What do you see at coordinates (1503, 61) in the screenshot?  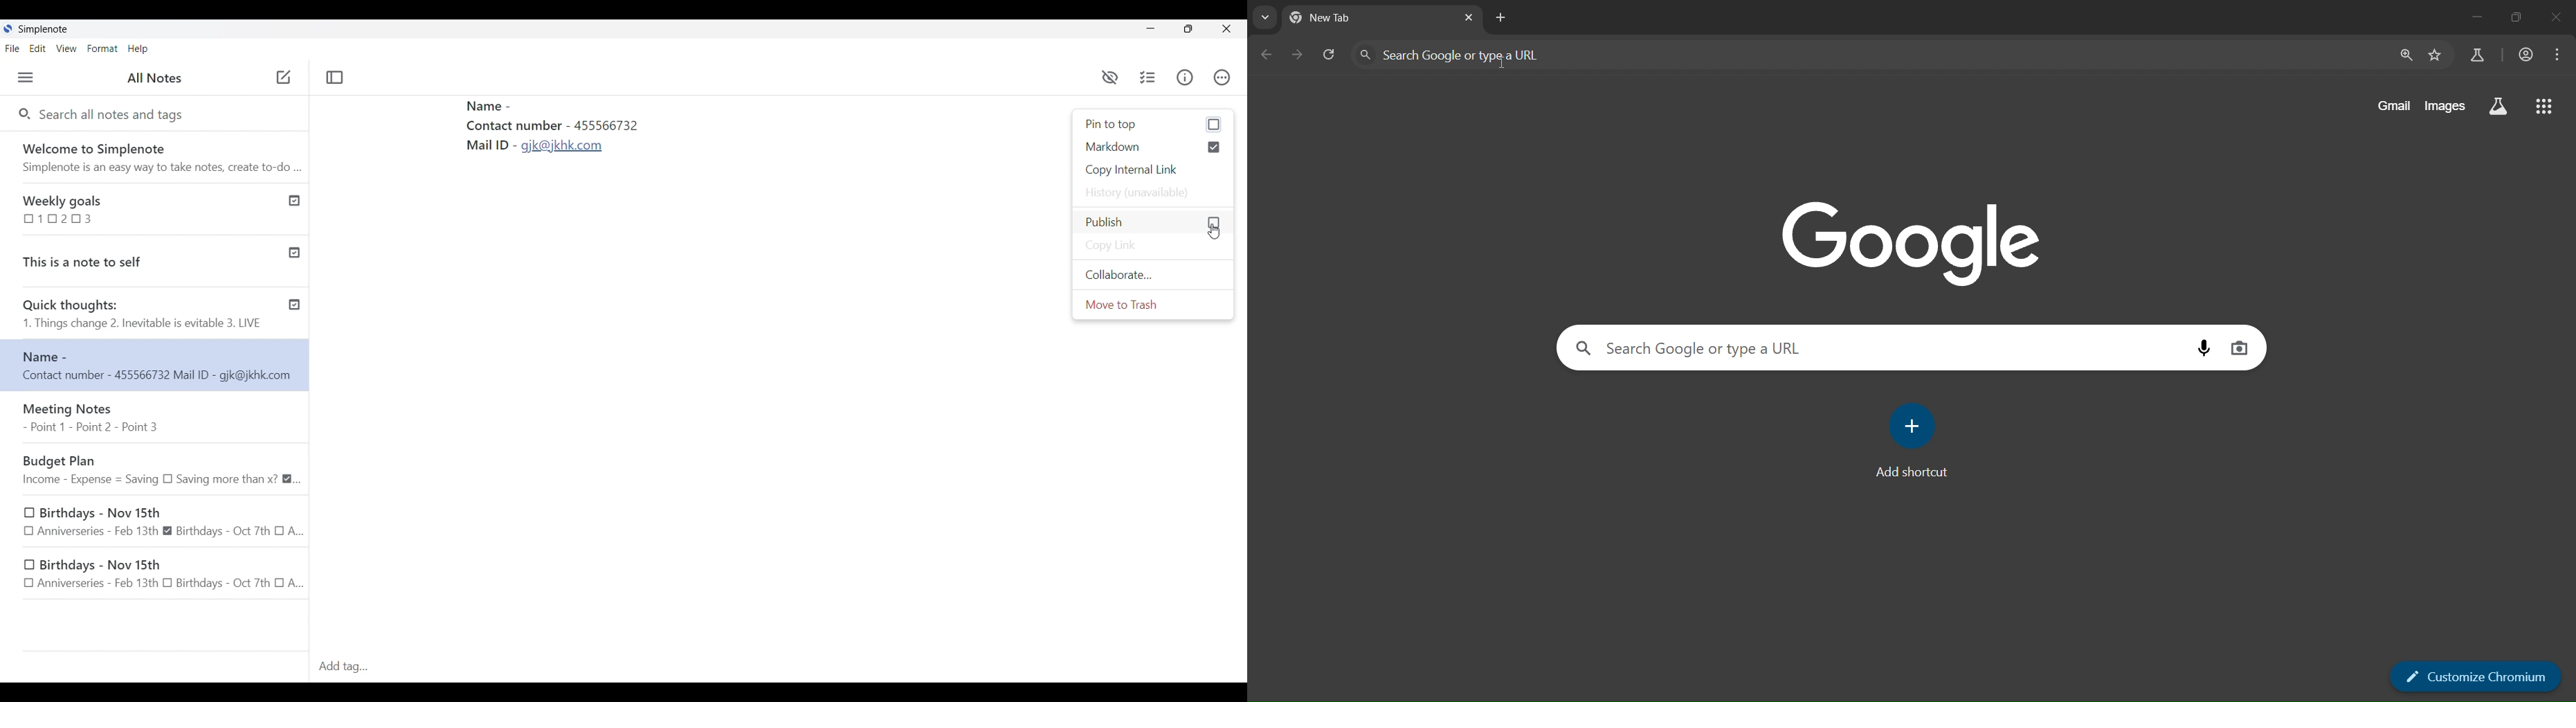 I see `cursor` at bounding box center [1503, 61].